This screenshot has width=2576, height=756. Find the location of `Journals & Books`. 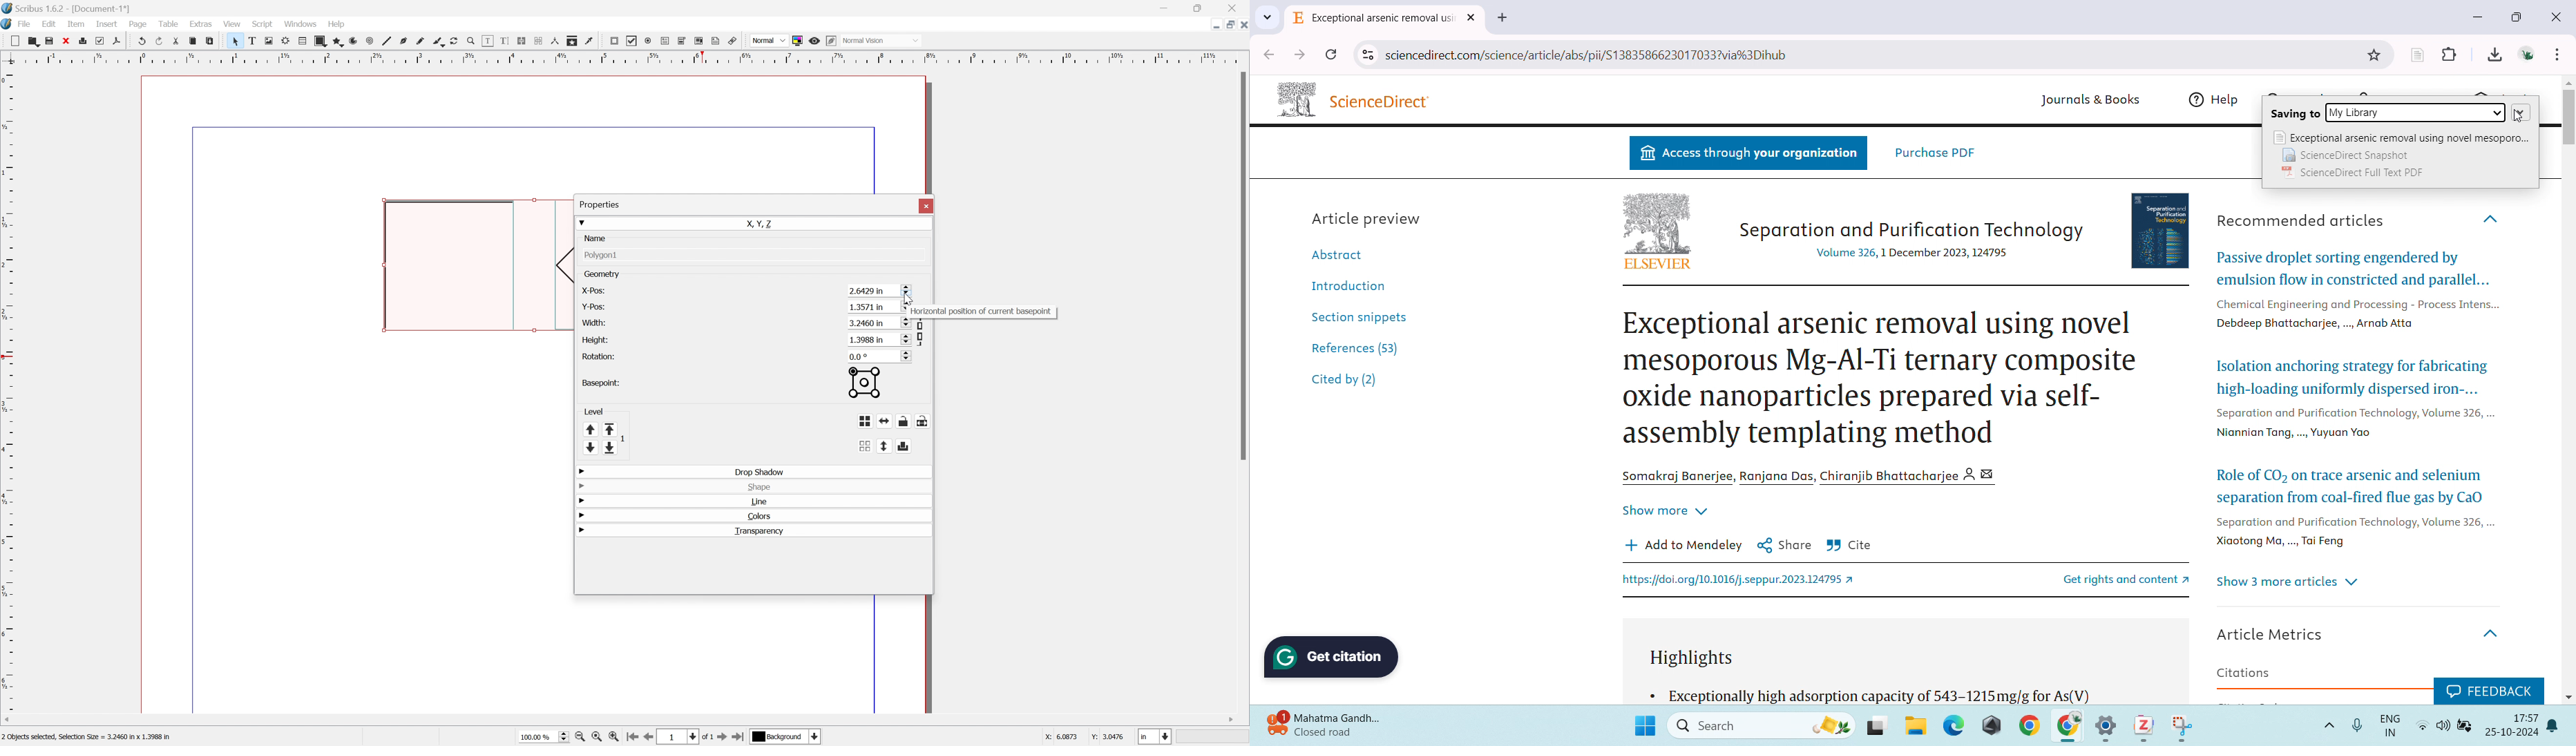

Journals & Books is located at coordinates (2087, 101).